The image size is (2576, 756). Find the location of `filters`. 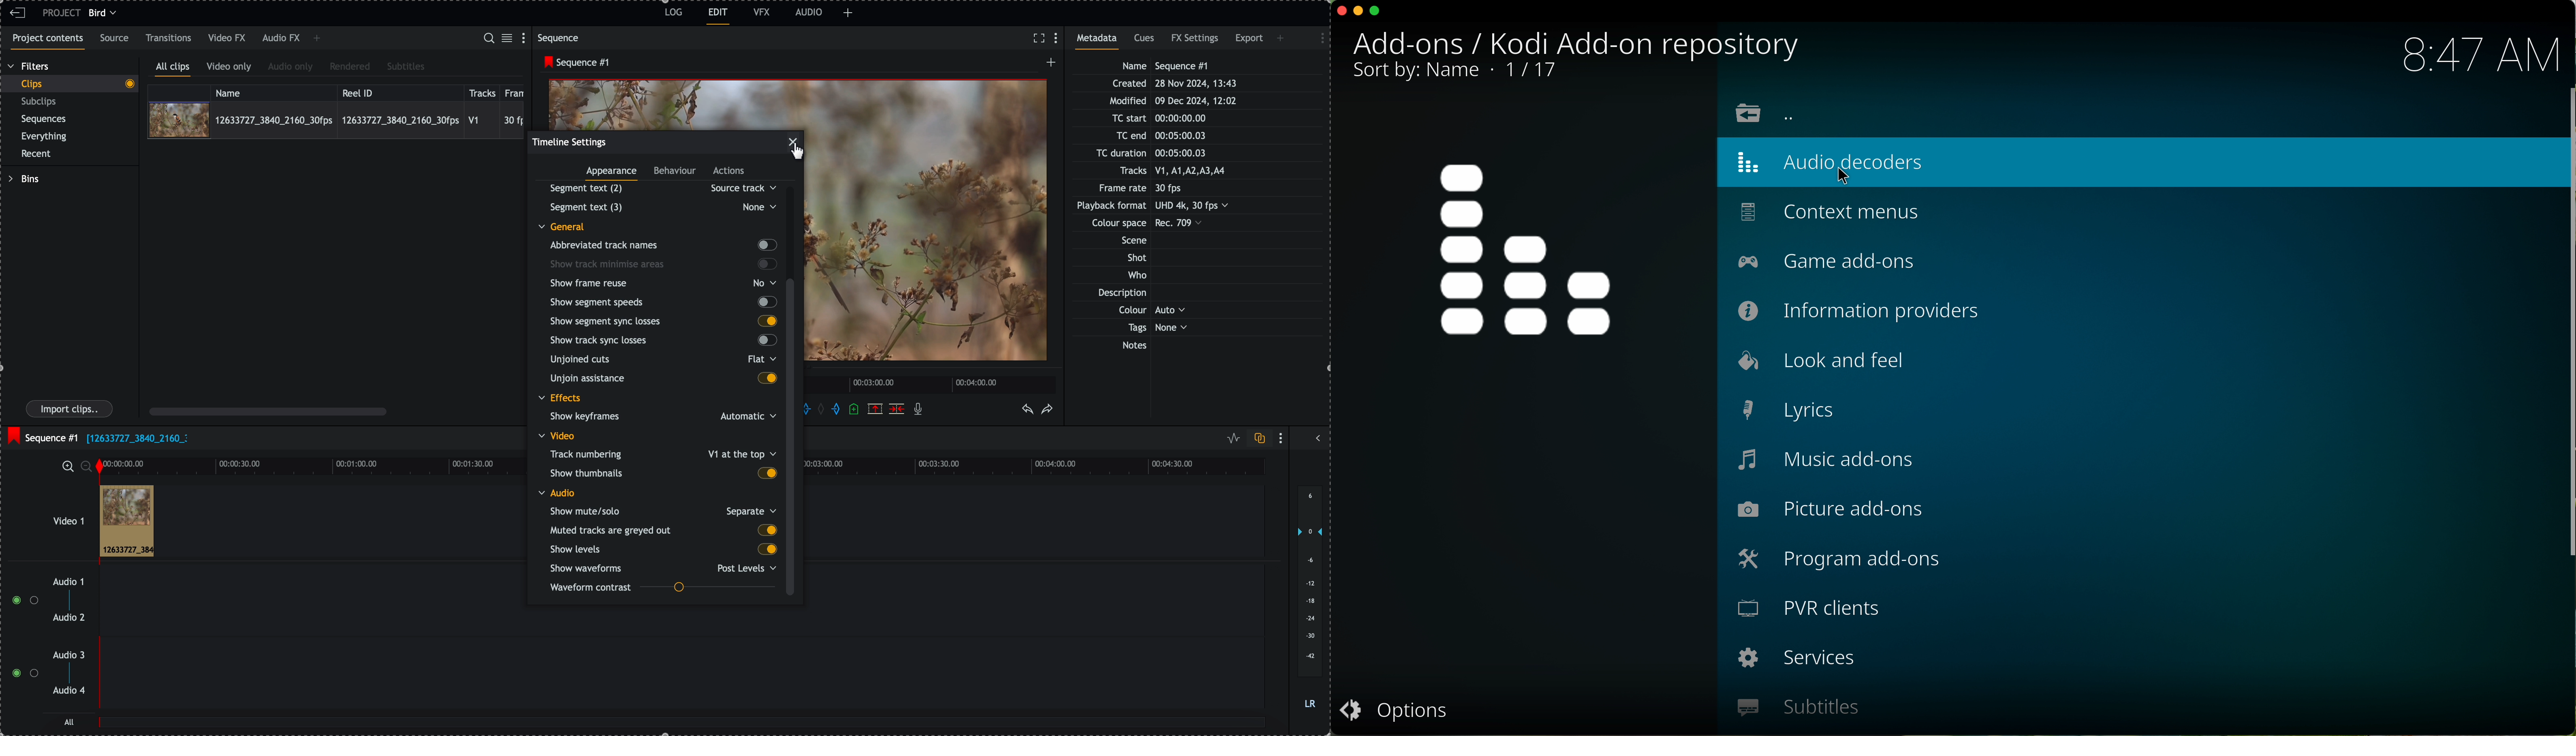

filters is located at coordinates (29, 67).